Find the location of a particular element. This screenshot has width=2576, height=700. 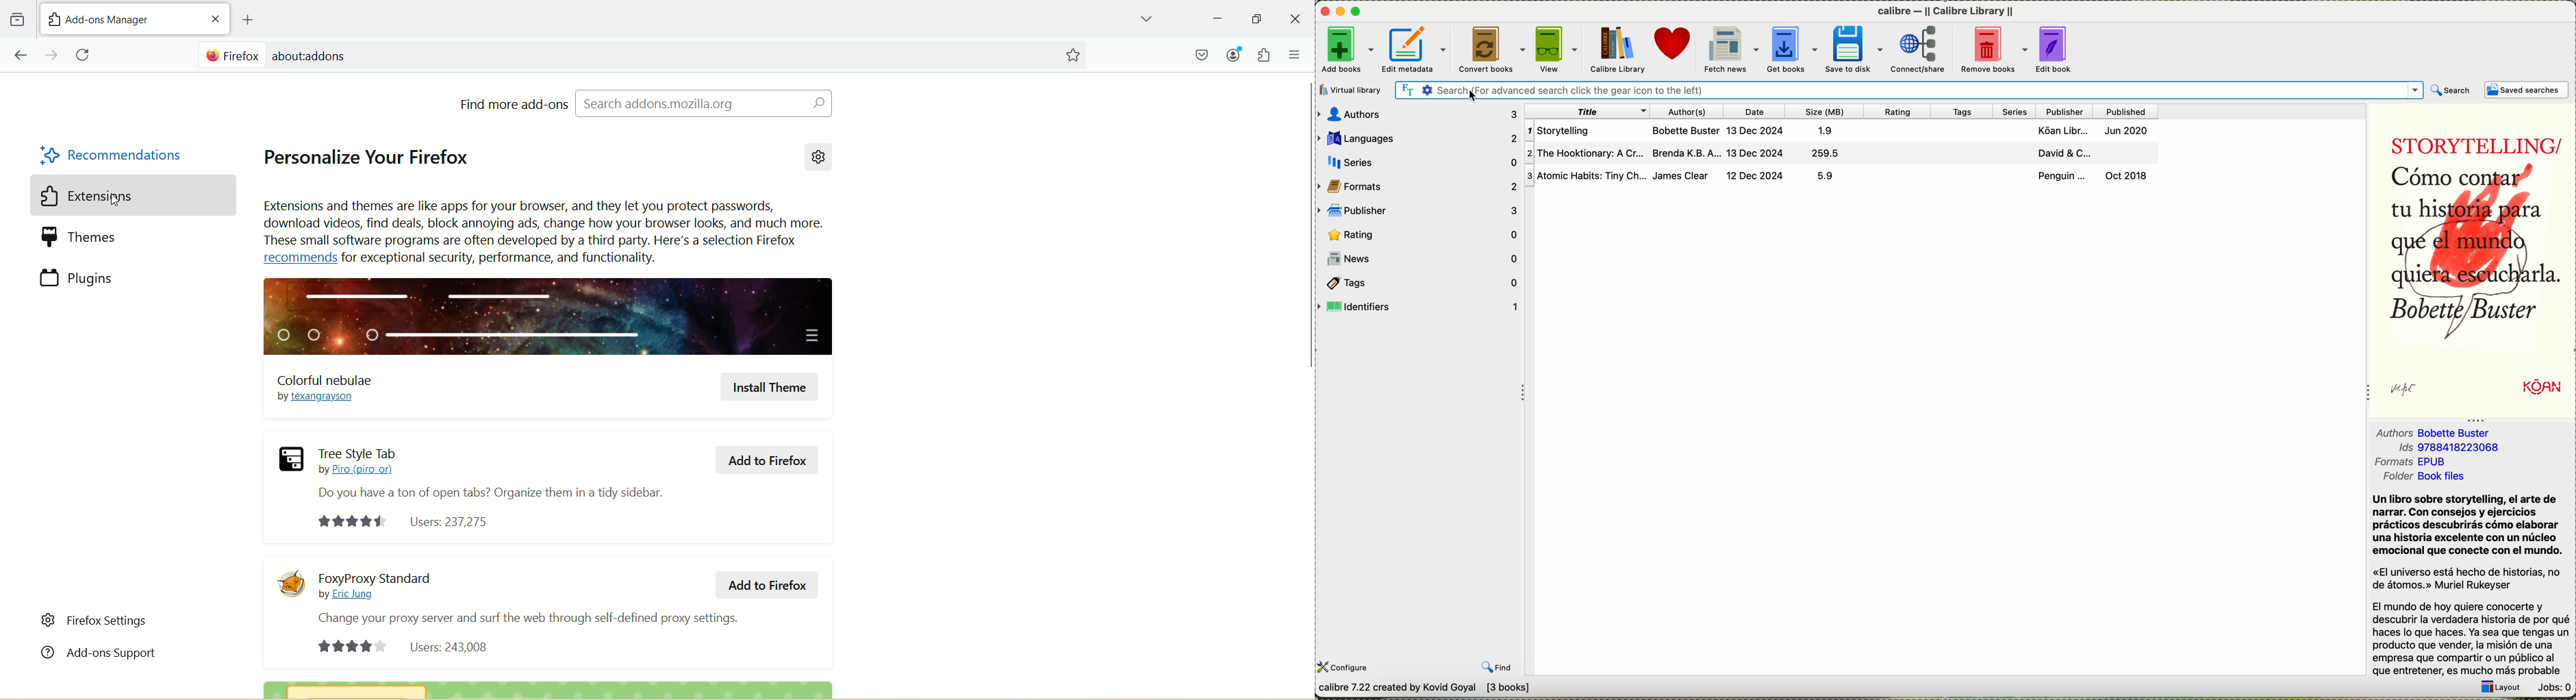

Move backward is located at coordinates (20, 55).